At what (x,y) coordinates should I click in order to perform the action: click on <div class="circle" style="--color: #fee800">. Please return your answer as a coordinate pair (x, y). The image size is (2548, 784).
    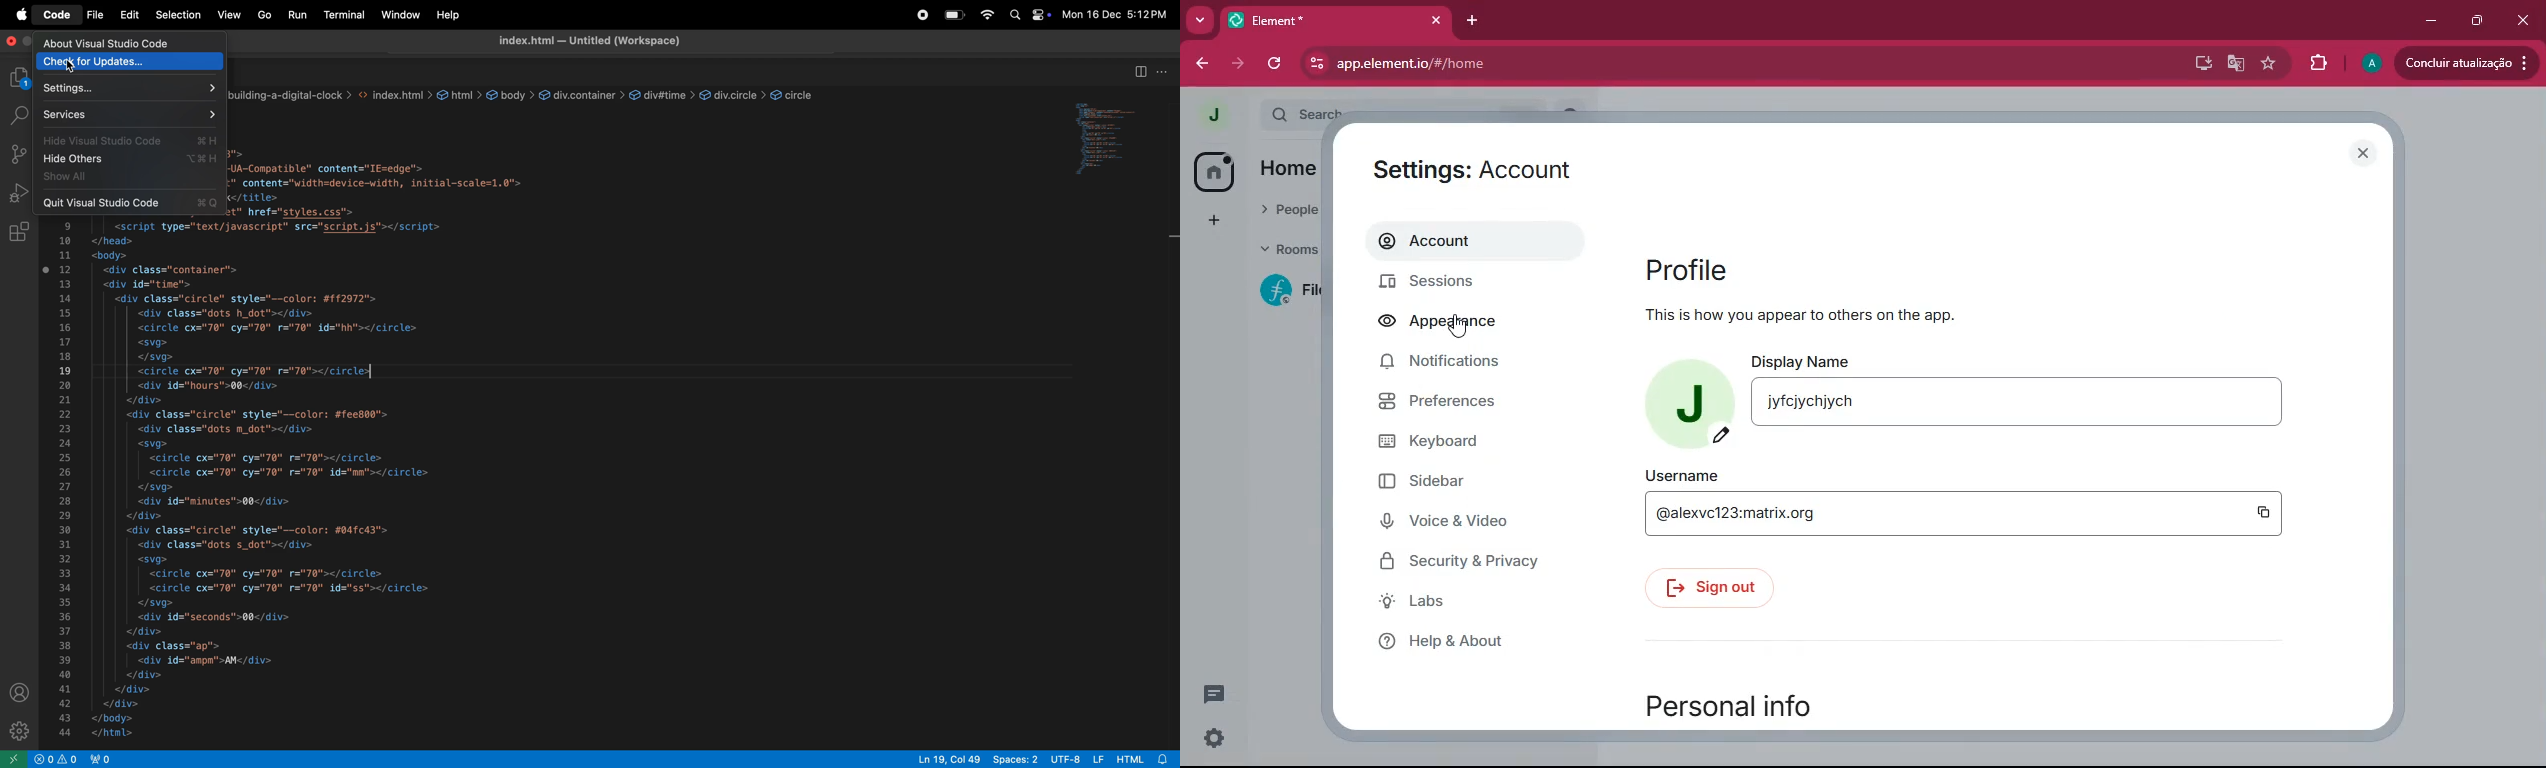
    Looking at the image, I should click on (257, 414).